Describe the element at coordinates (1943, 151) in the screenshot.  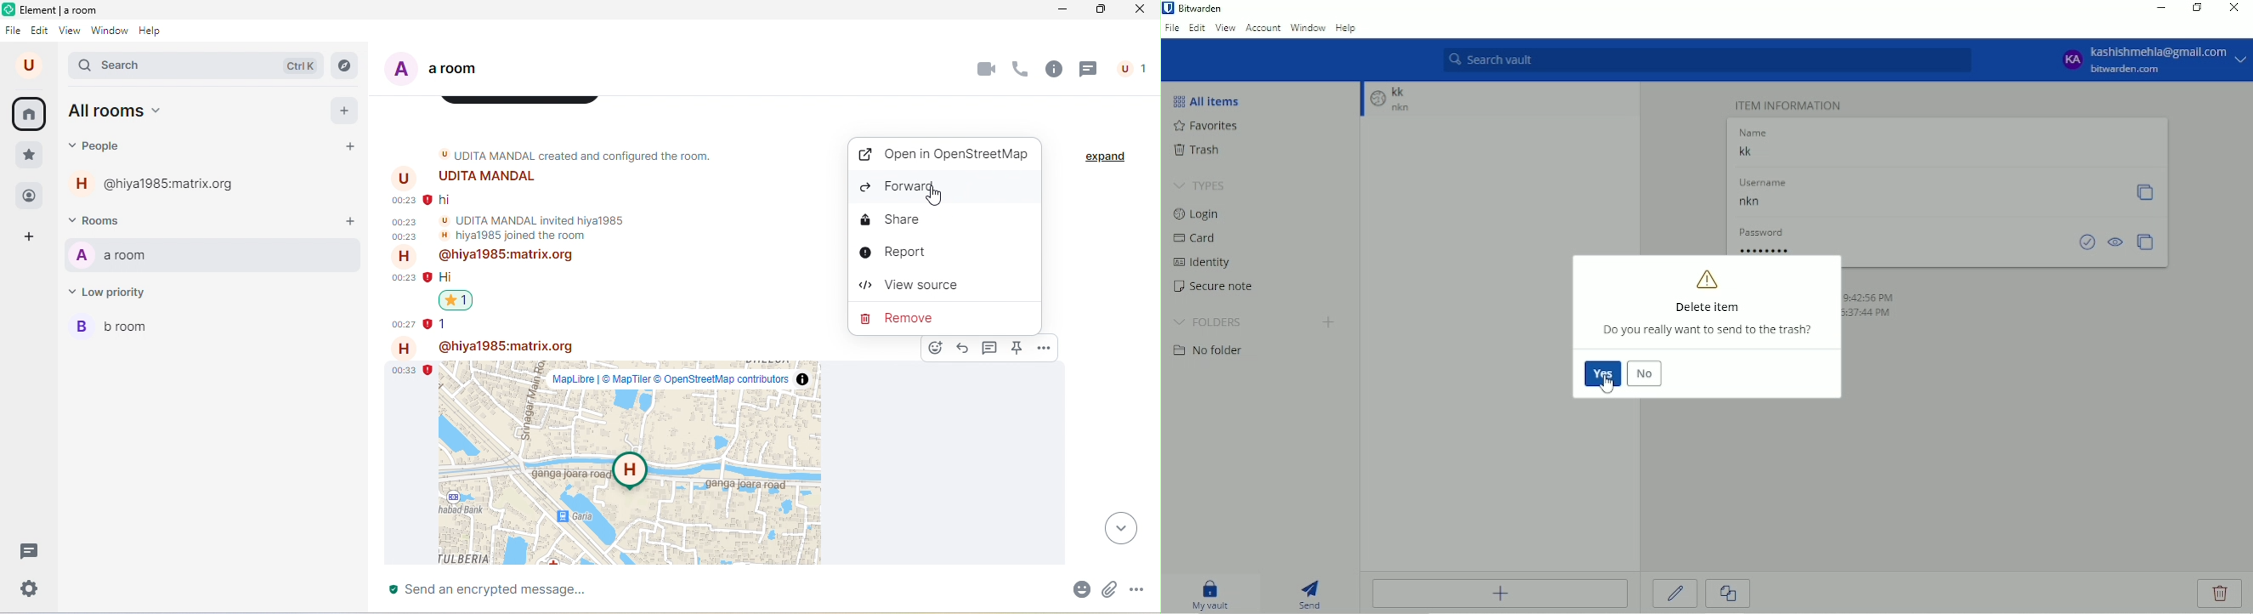
I see `Name` at that location.